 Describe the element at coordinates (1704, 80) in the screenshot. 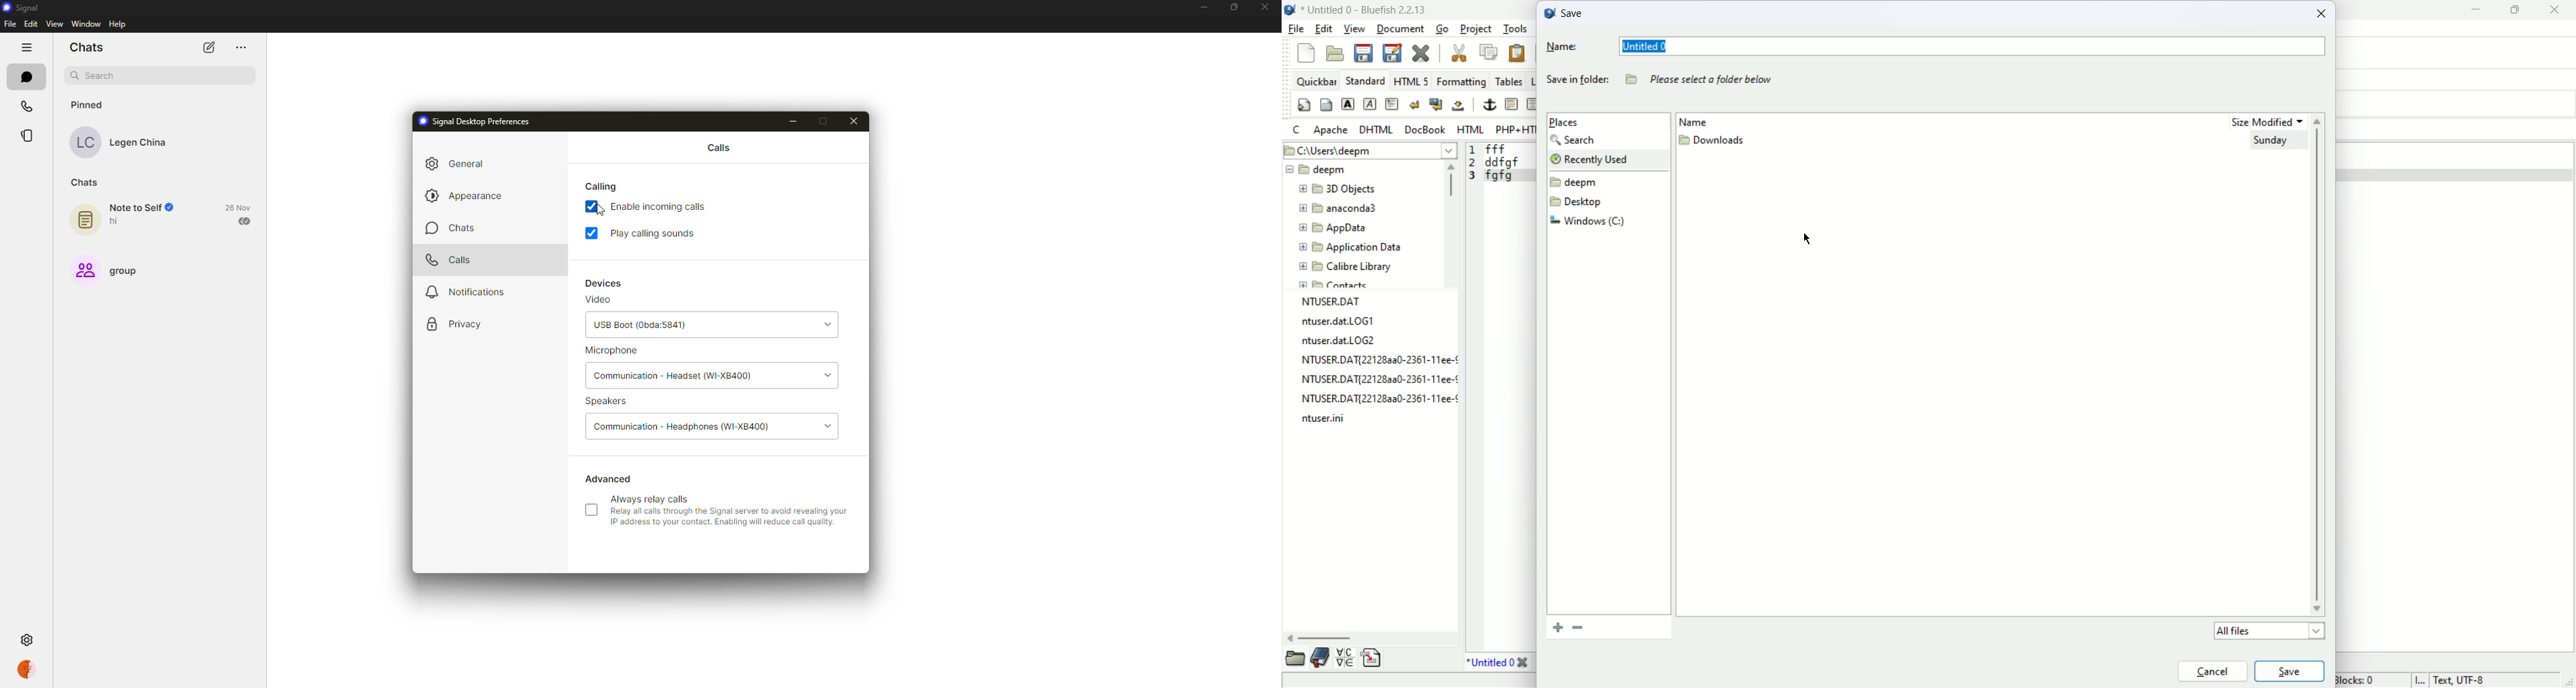

I see `text` at that location.